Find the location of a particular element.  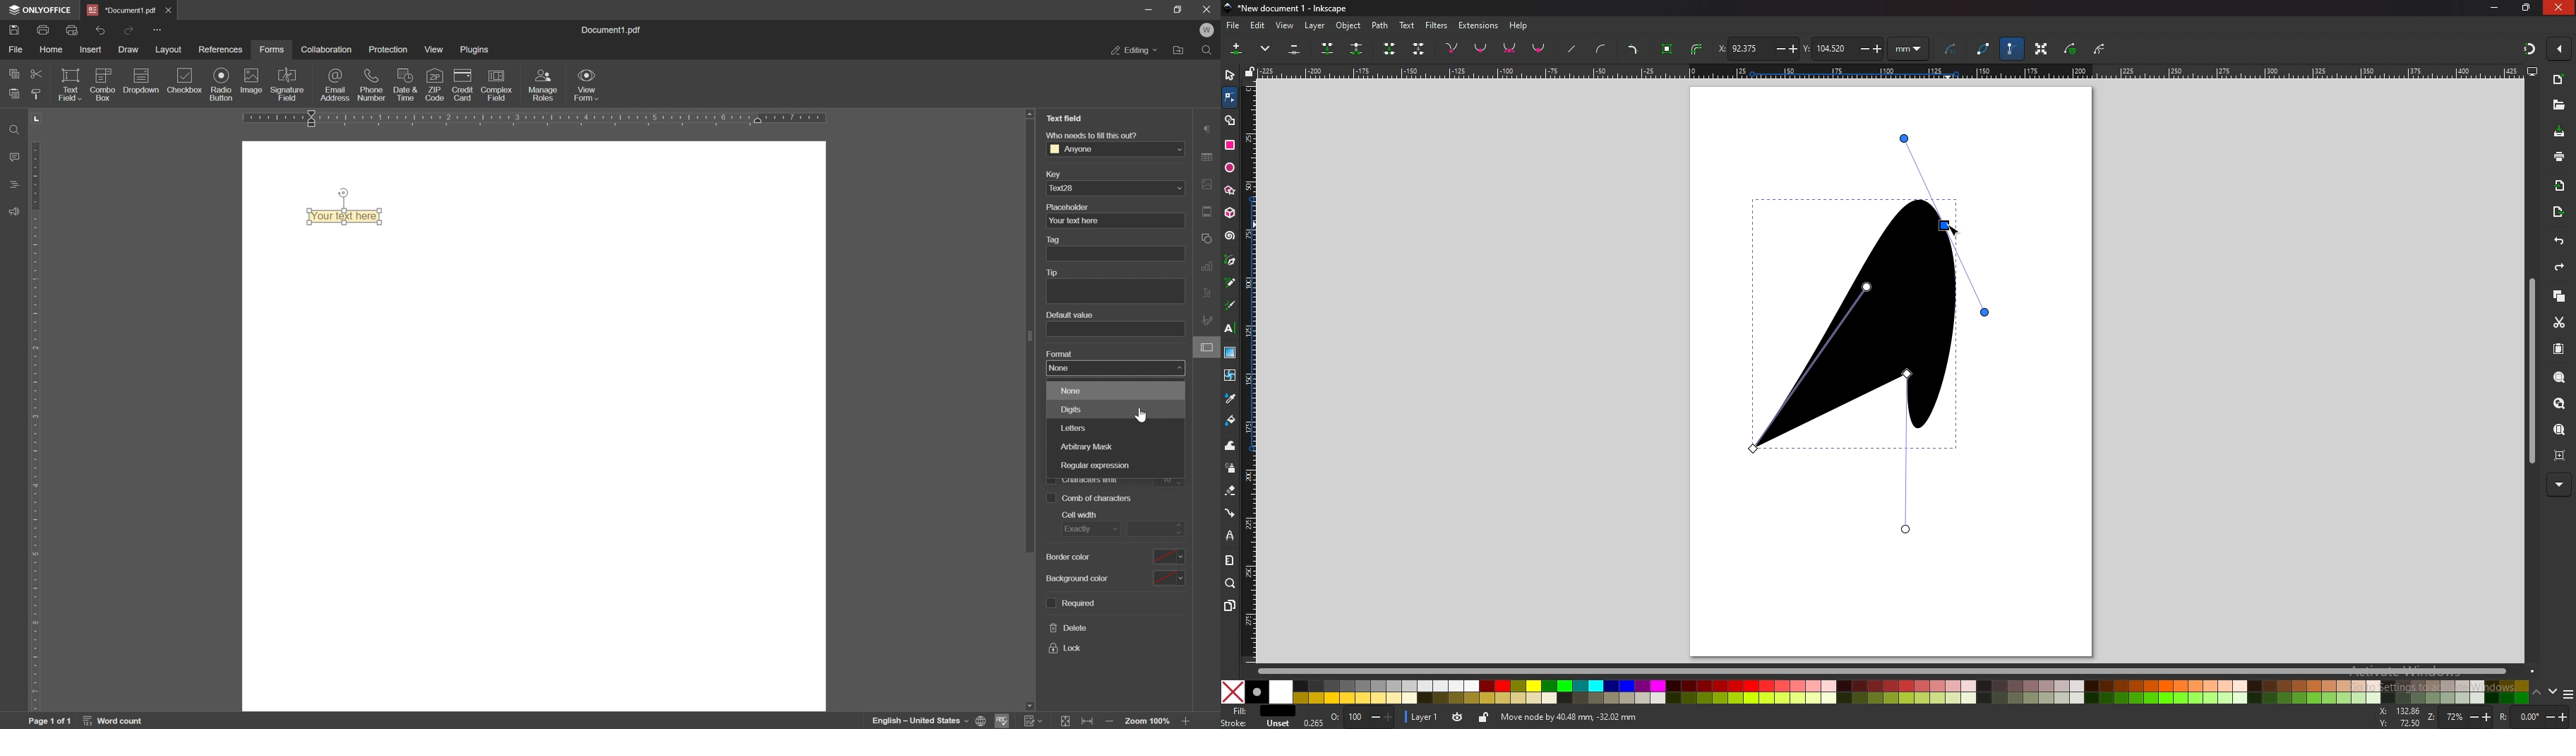

phone number is located at coordinates (370, 86).